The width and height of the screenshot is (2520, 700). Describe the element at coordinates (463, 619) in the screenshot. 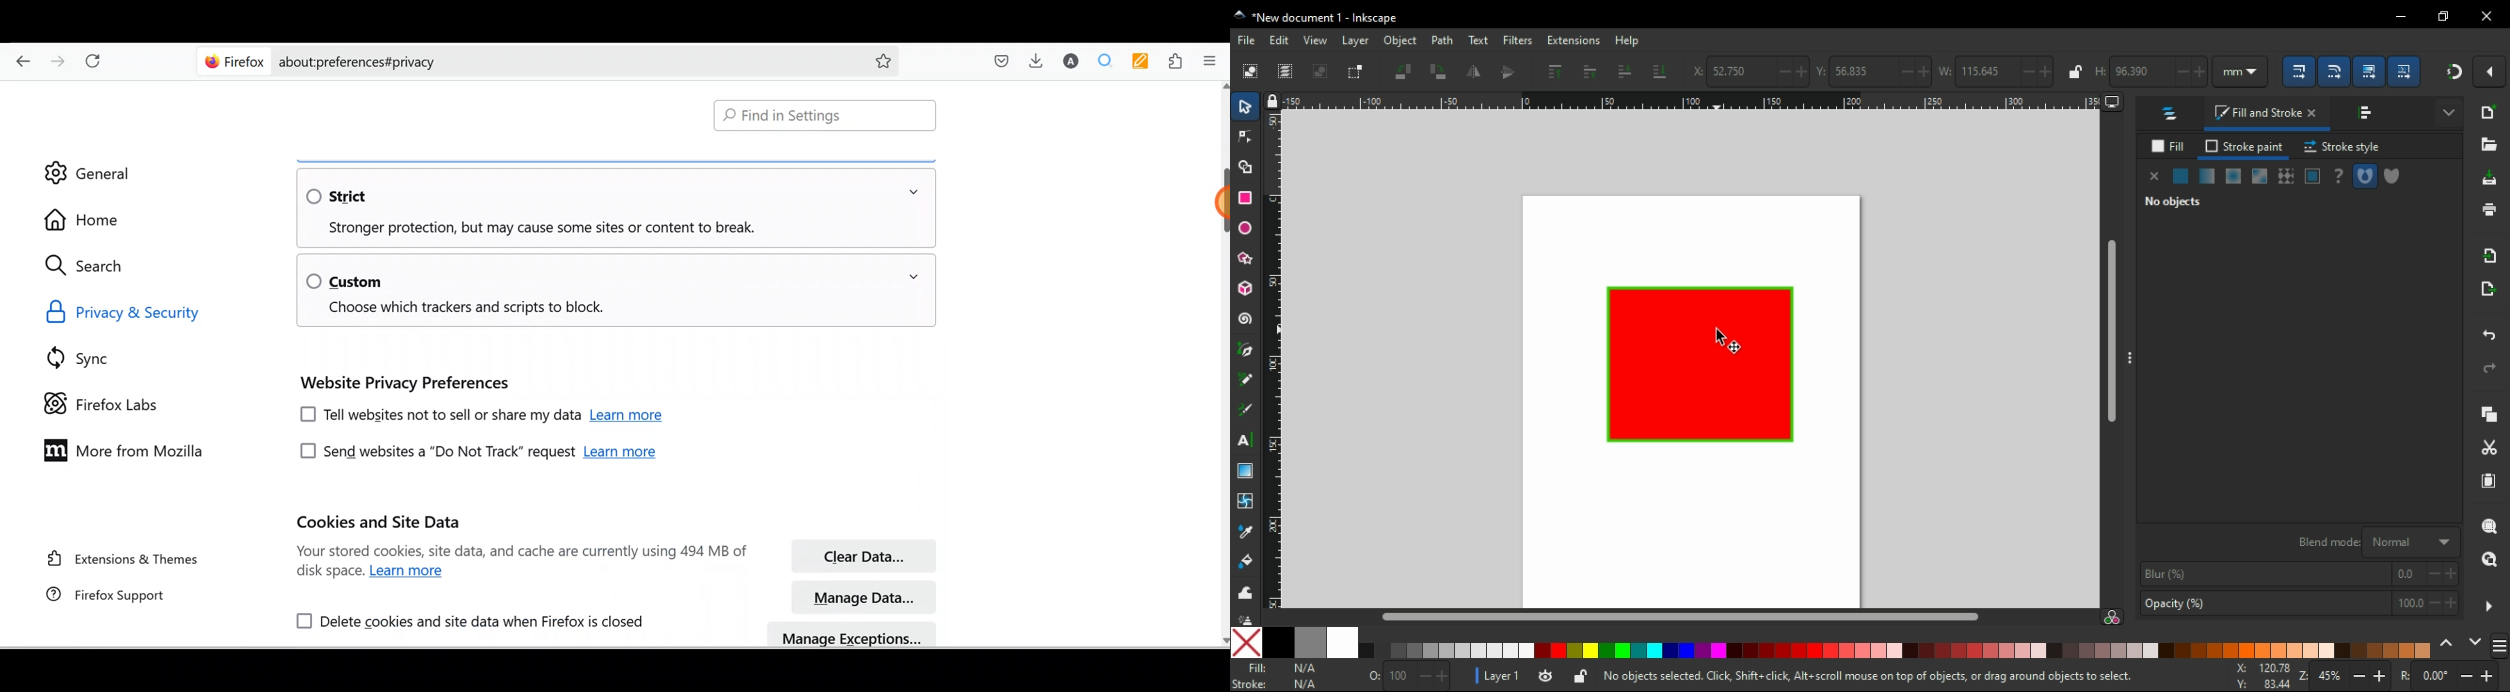

I see `Delete cookies and site data when Firefox is closed` at that location.